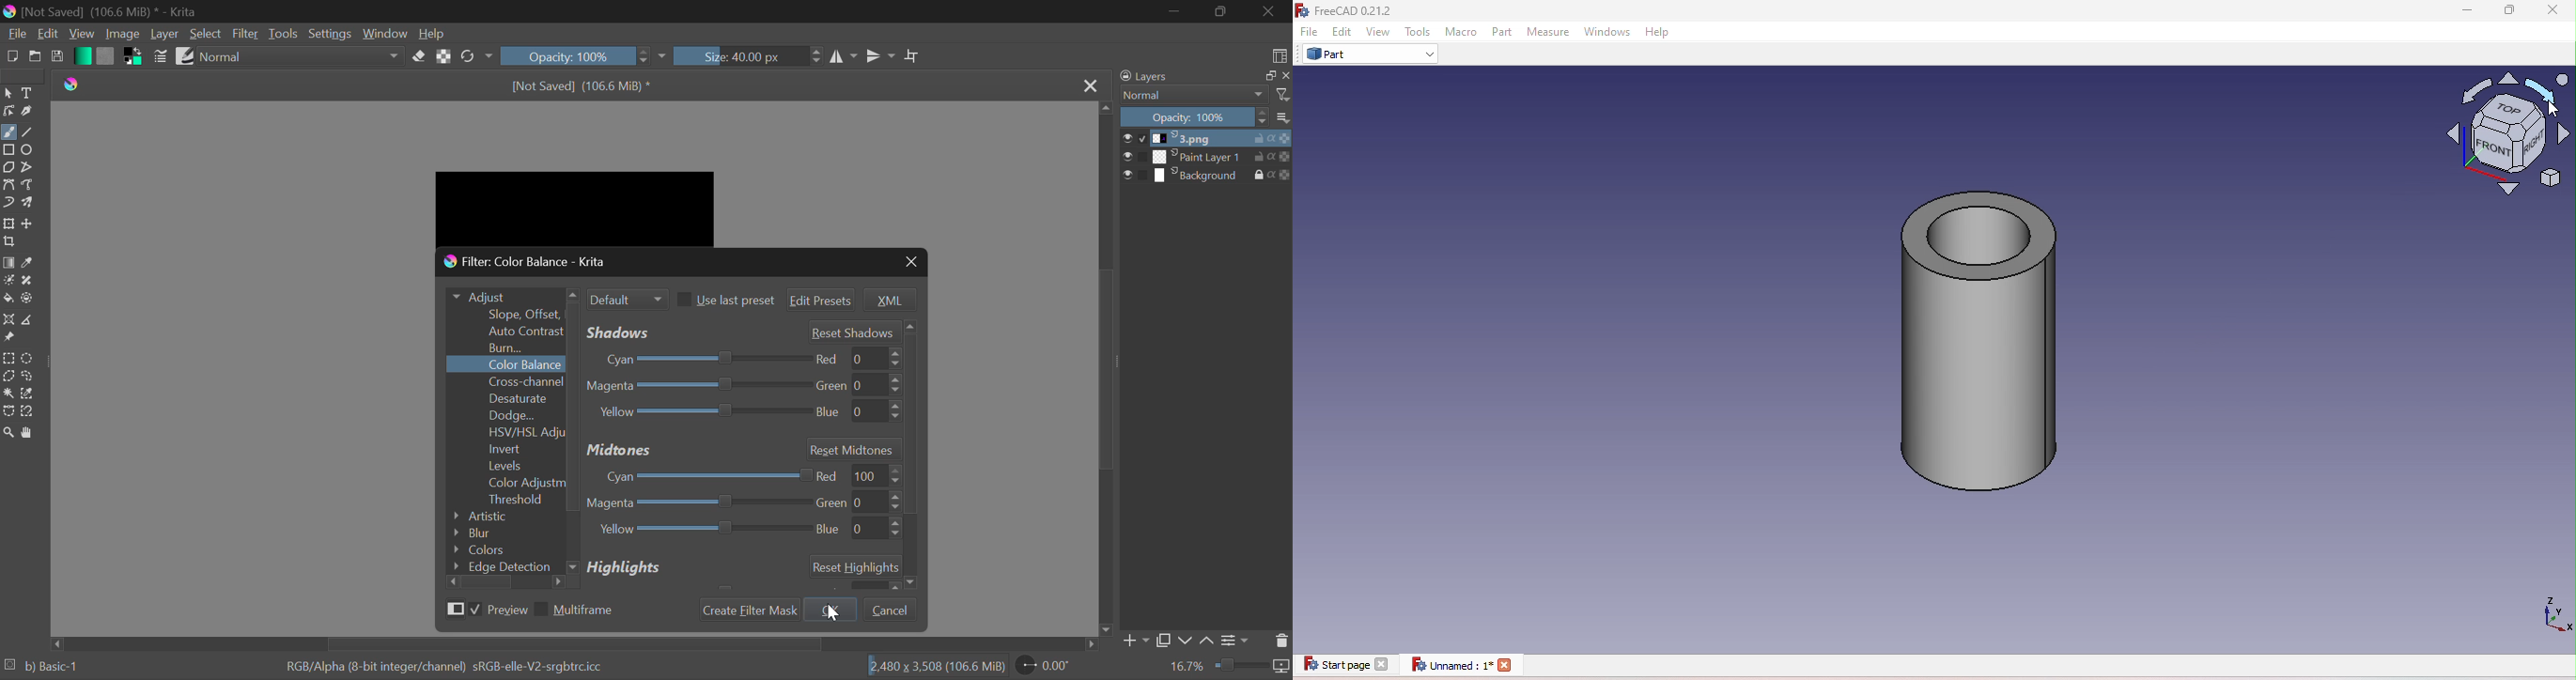 Image resolution: width=2576 pixels, height=700 pixels. Describe the element at coordinates (31, 225) in the screenshot. I see `Move Layer` at that location.